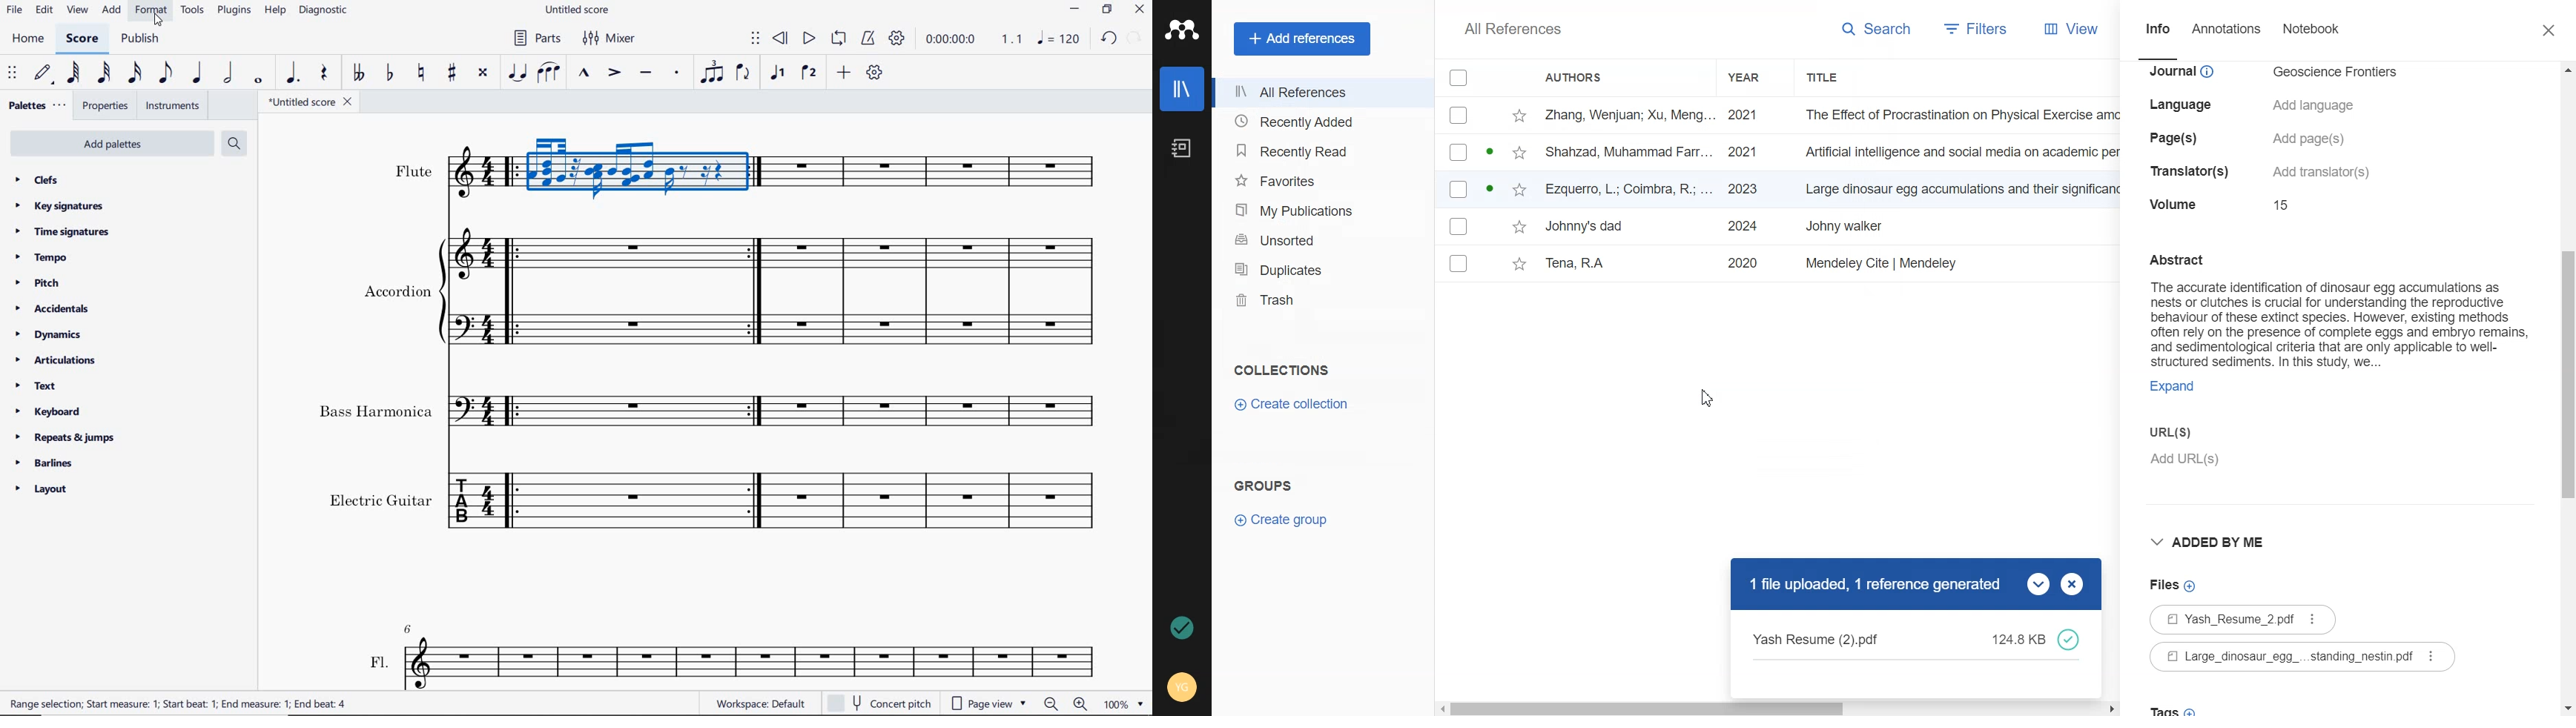 The height and width of the screenshot is (728, 2576). Describe the element at coordinates (1107, 11) in the screenshot. I see `RESTORE DOWN` at that location.